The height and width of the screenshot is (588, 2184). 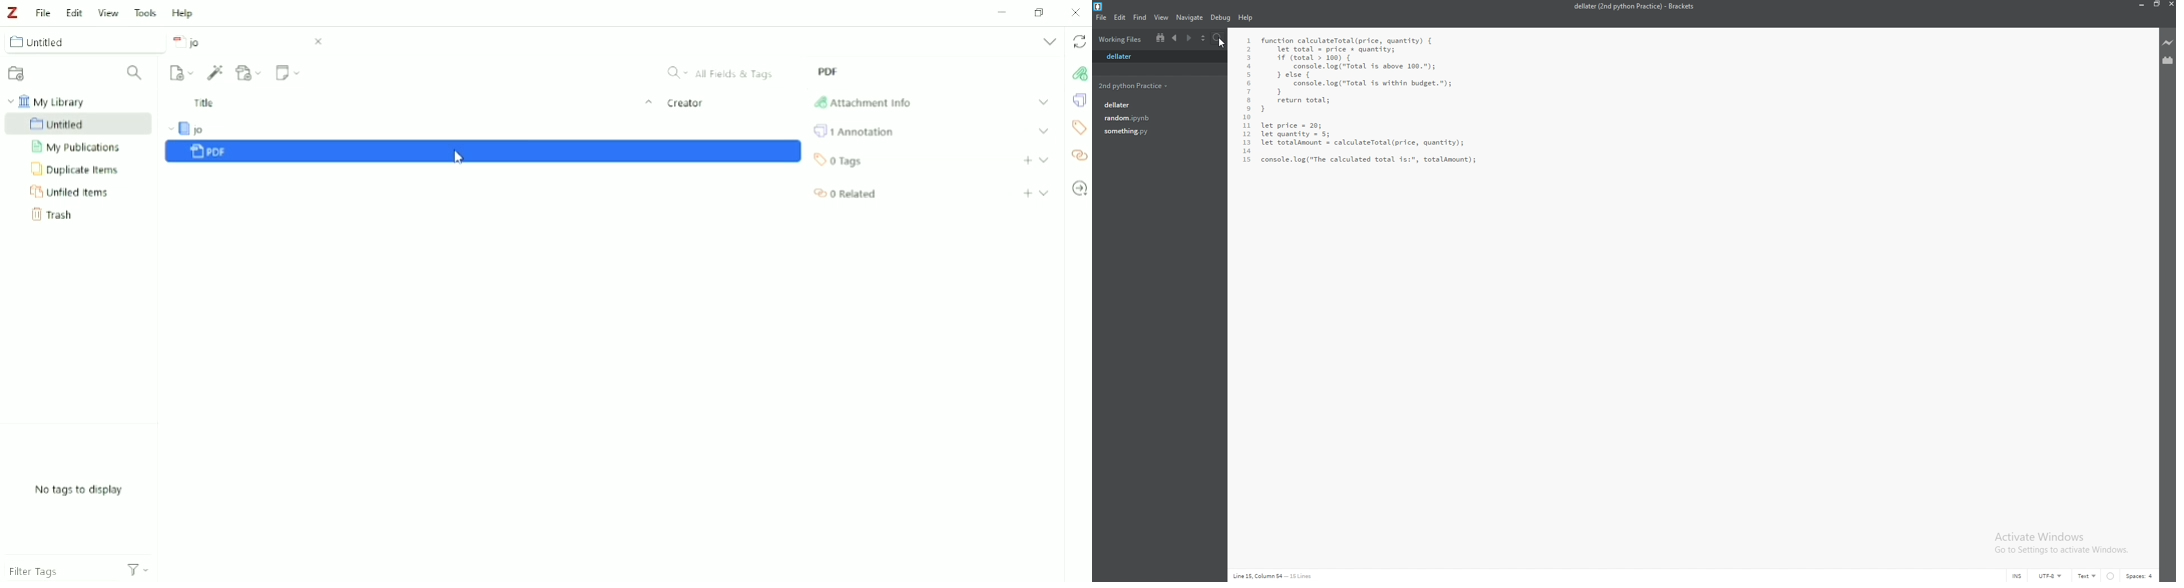 I want to click on Title, so click(x=421, y=104).